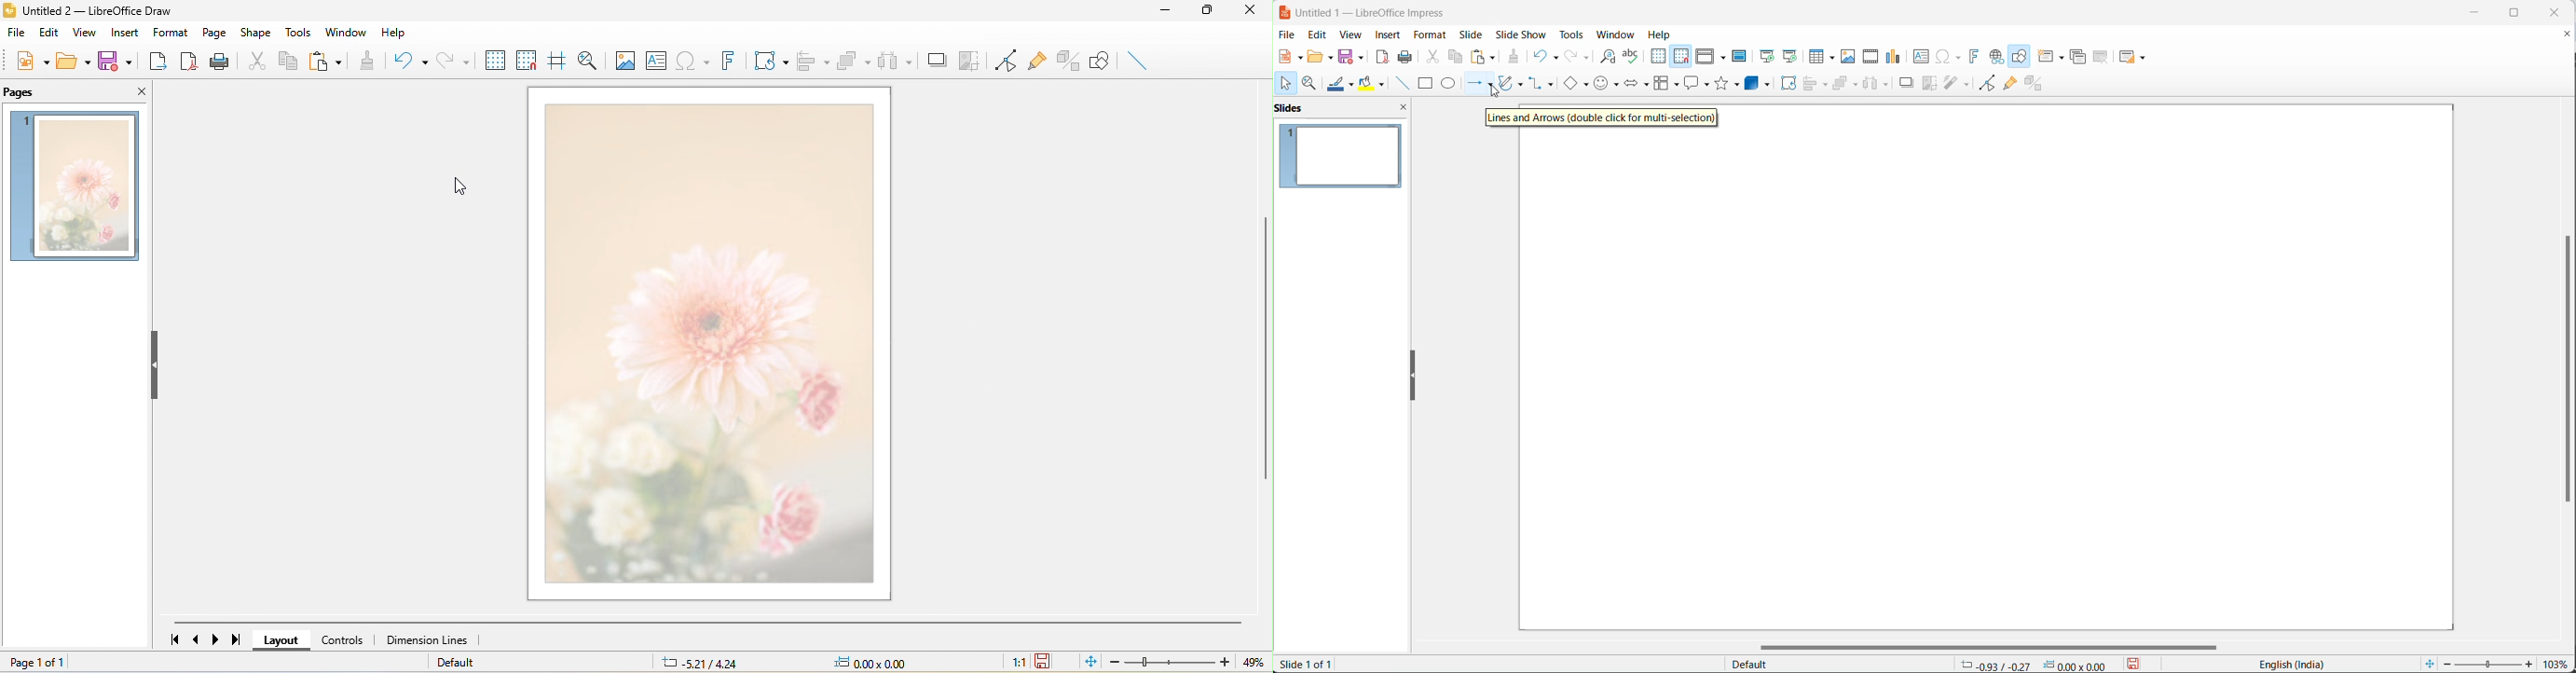  I want to click on open, so click(72, 58).